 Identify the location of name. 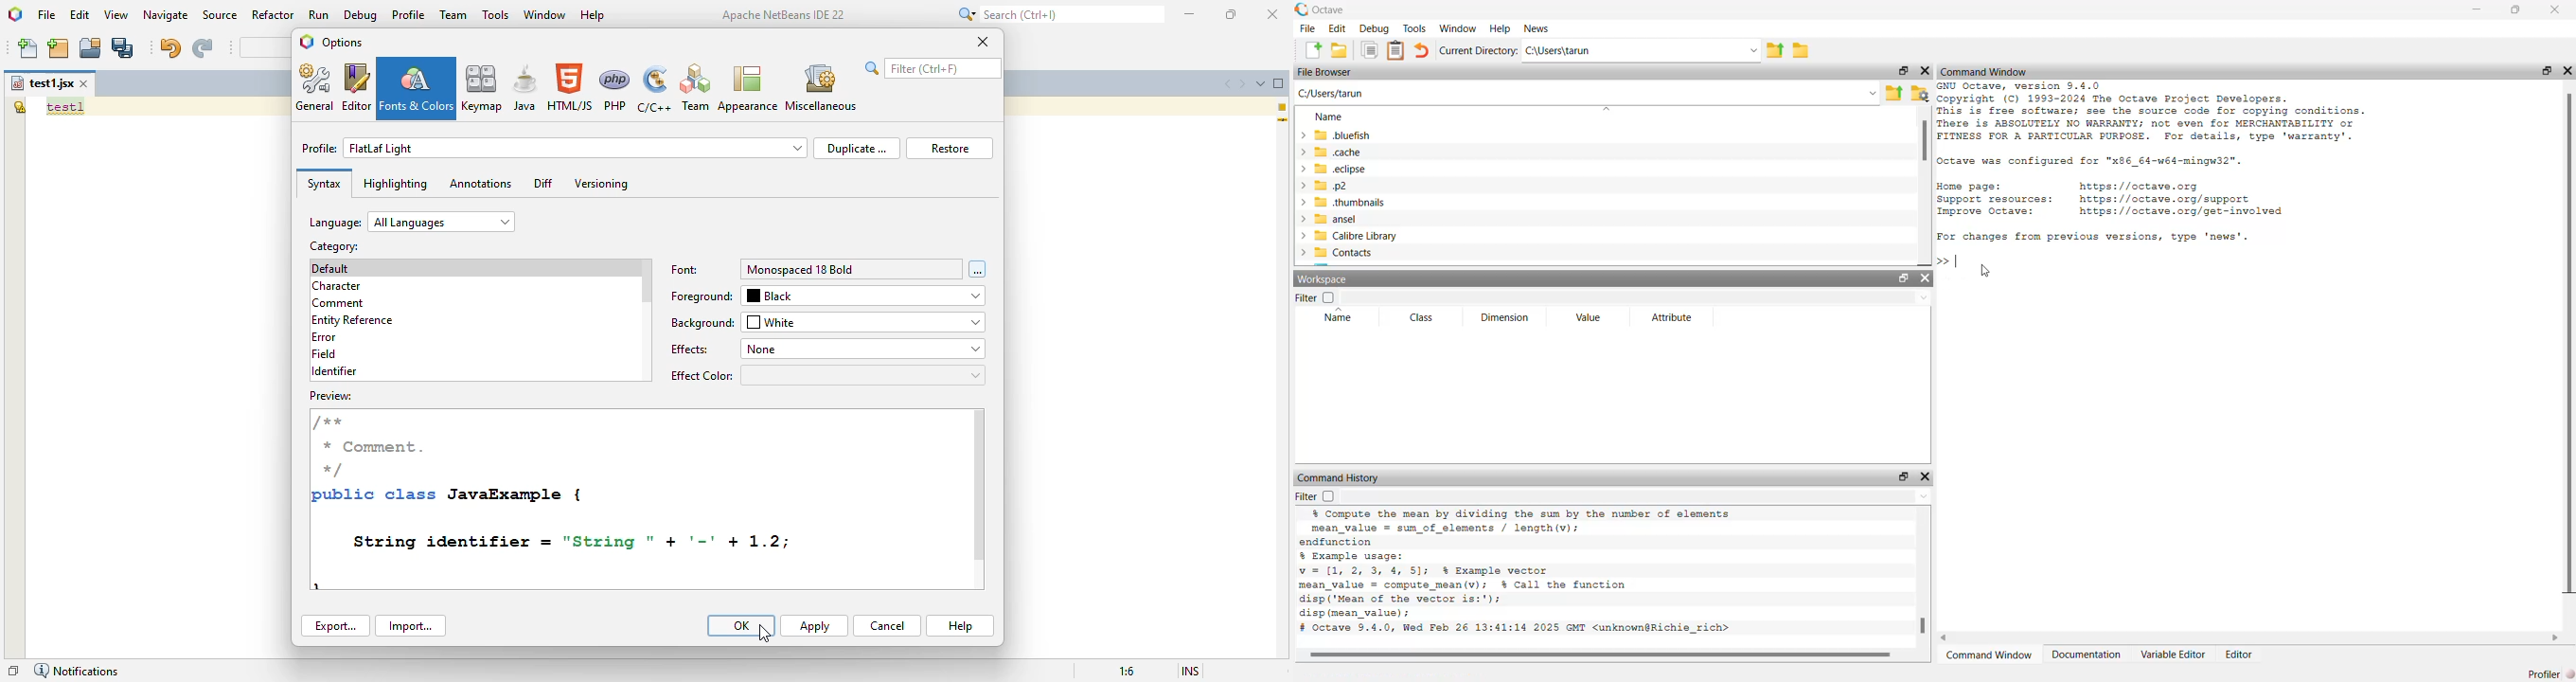
(1331, 118).